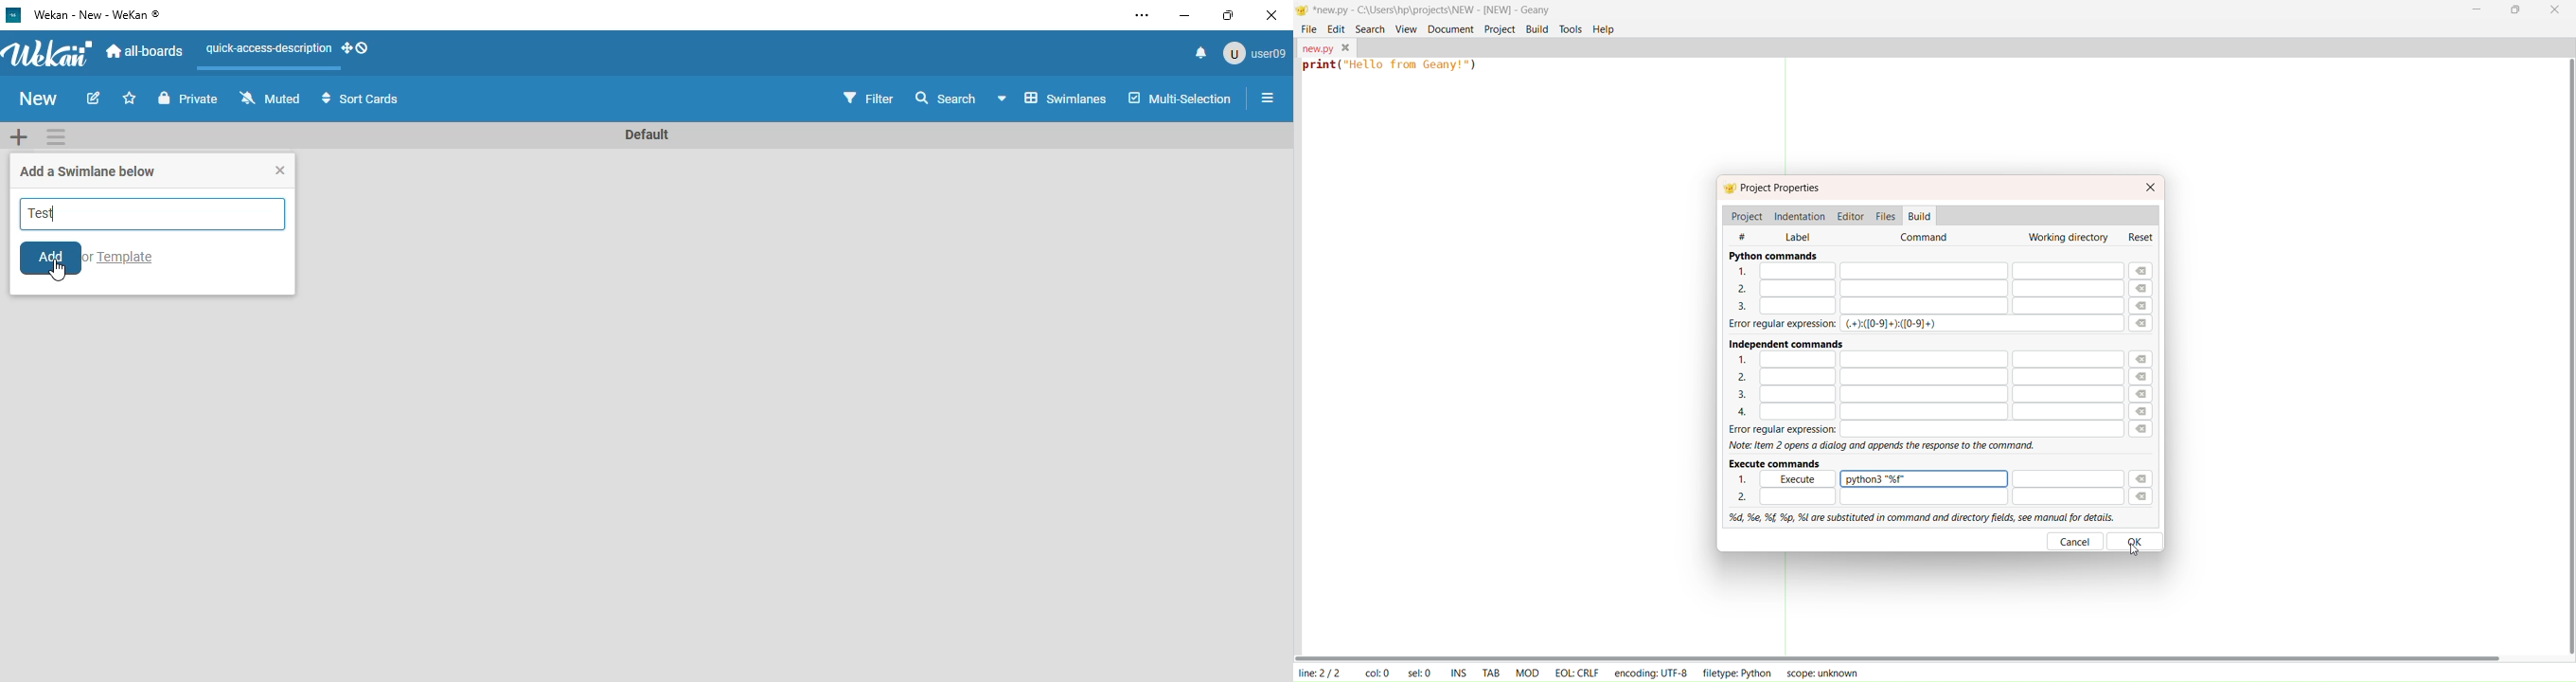  Describe the element at coordinates (51, 258) in the screenshot. I see `add` at that location.